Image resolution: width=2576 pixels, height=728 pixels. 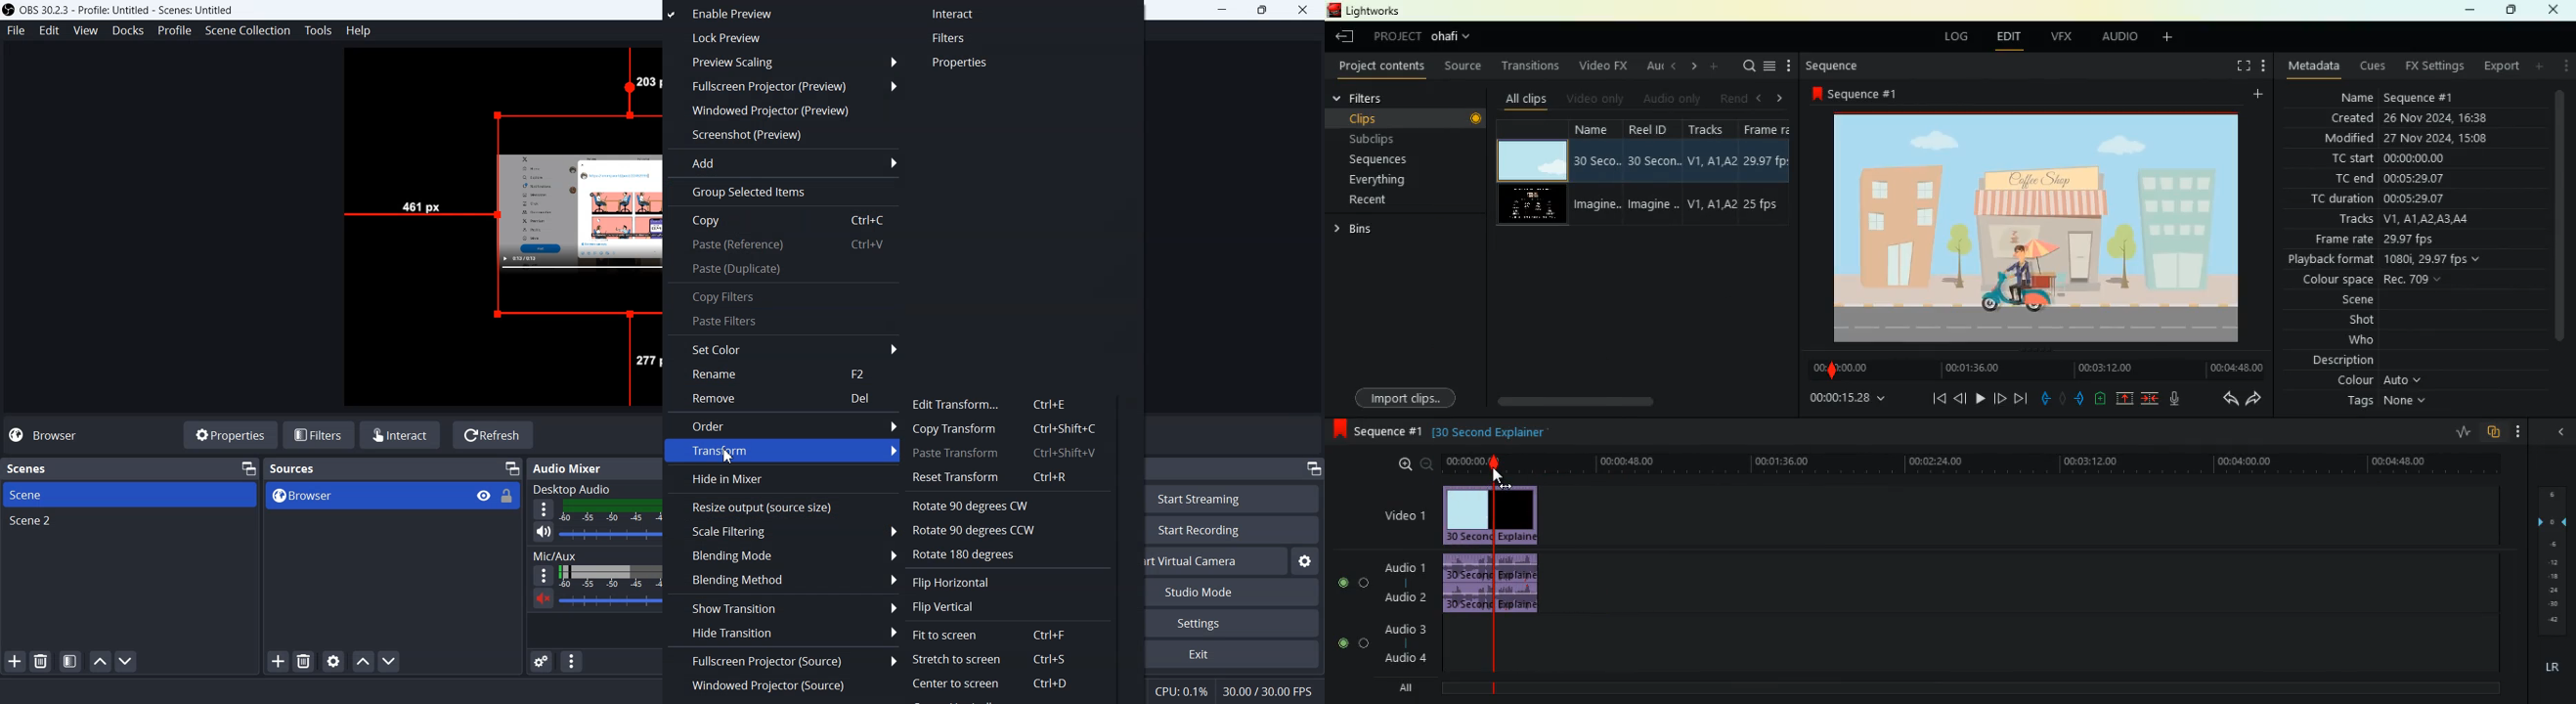 What do you see at coordinates (2240, 67) in the screenshot?
I see `screen` at bounding box center [2240, 67].